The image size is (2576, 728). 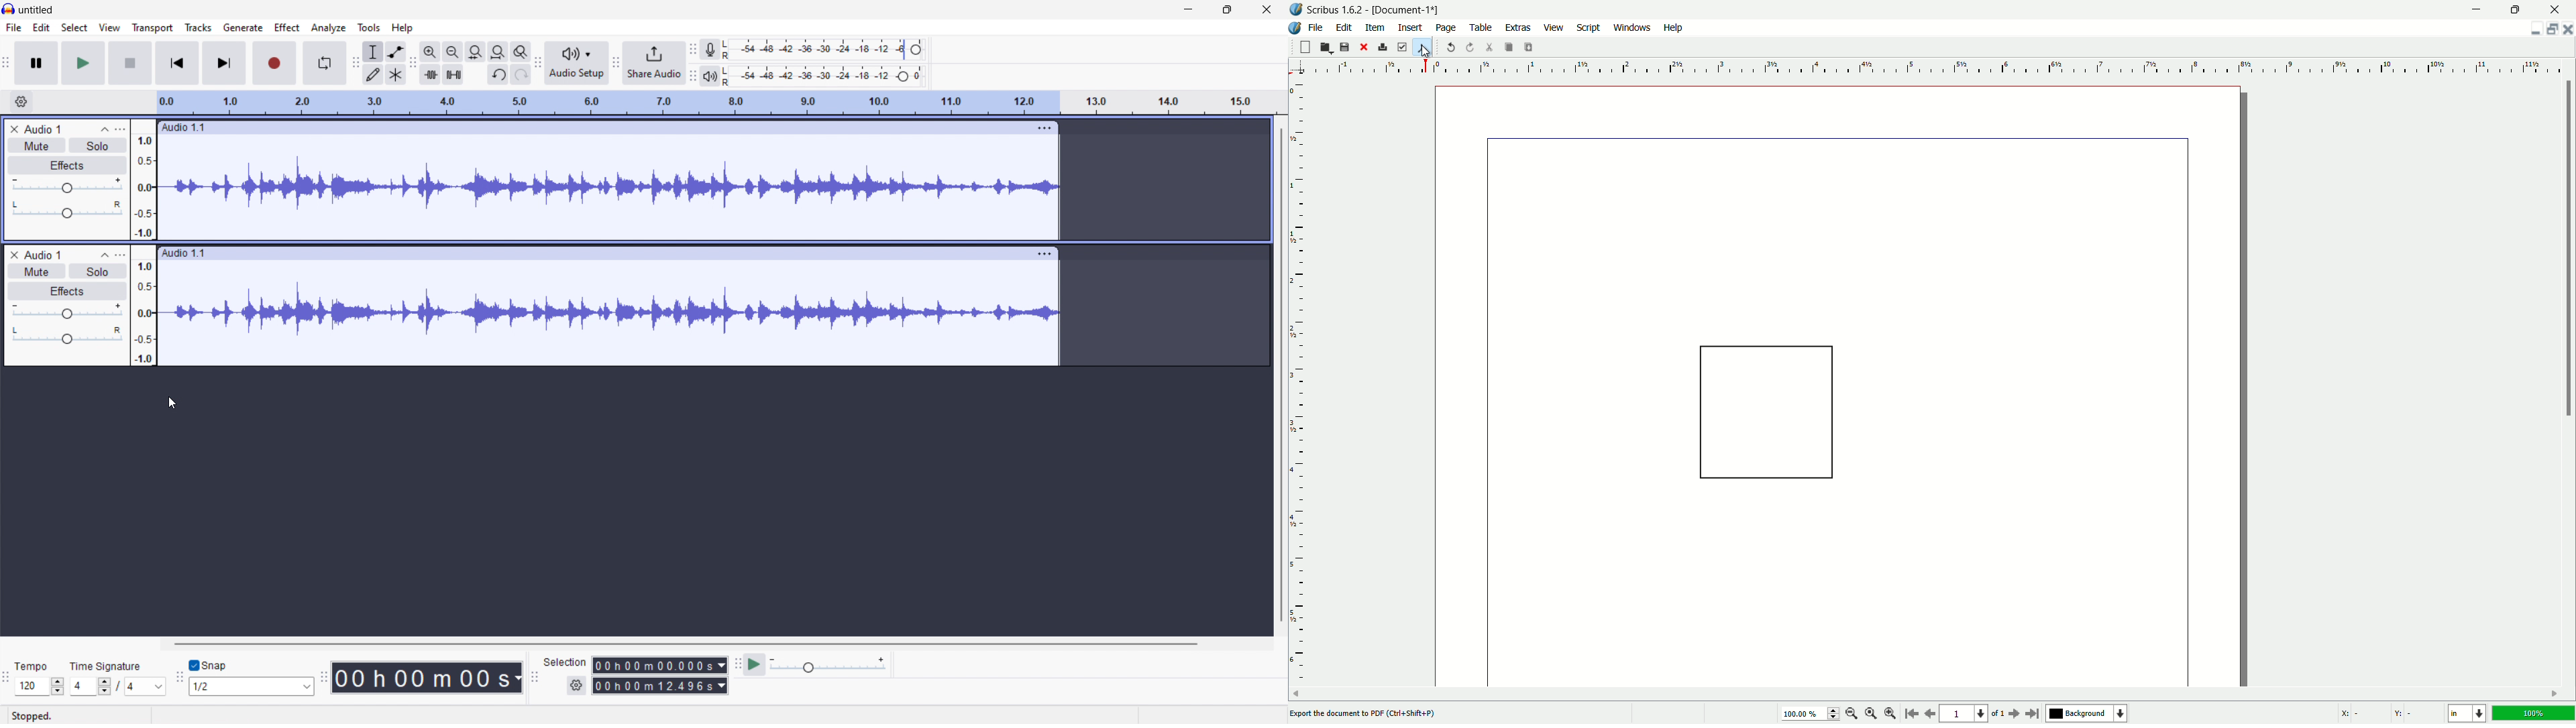 What do you see at coordinates (43, 129) in the screenshot?
I see `Audio` at bounding box center [43, 129].